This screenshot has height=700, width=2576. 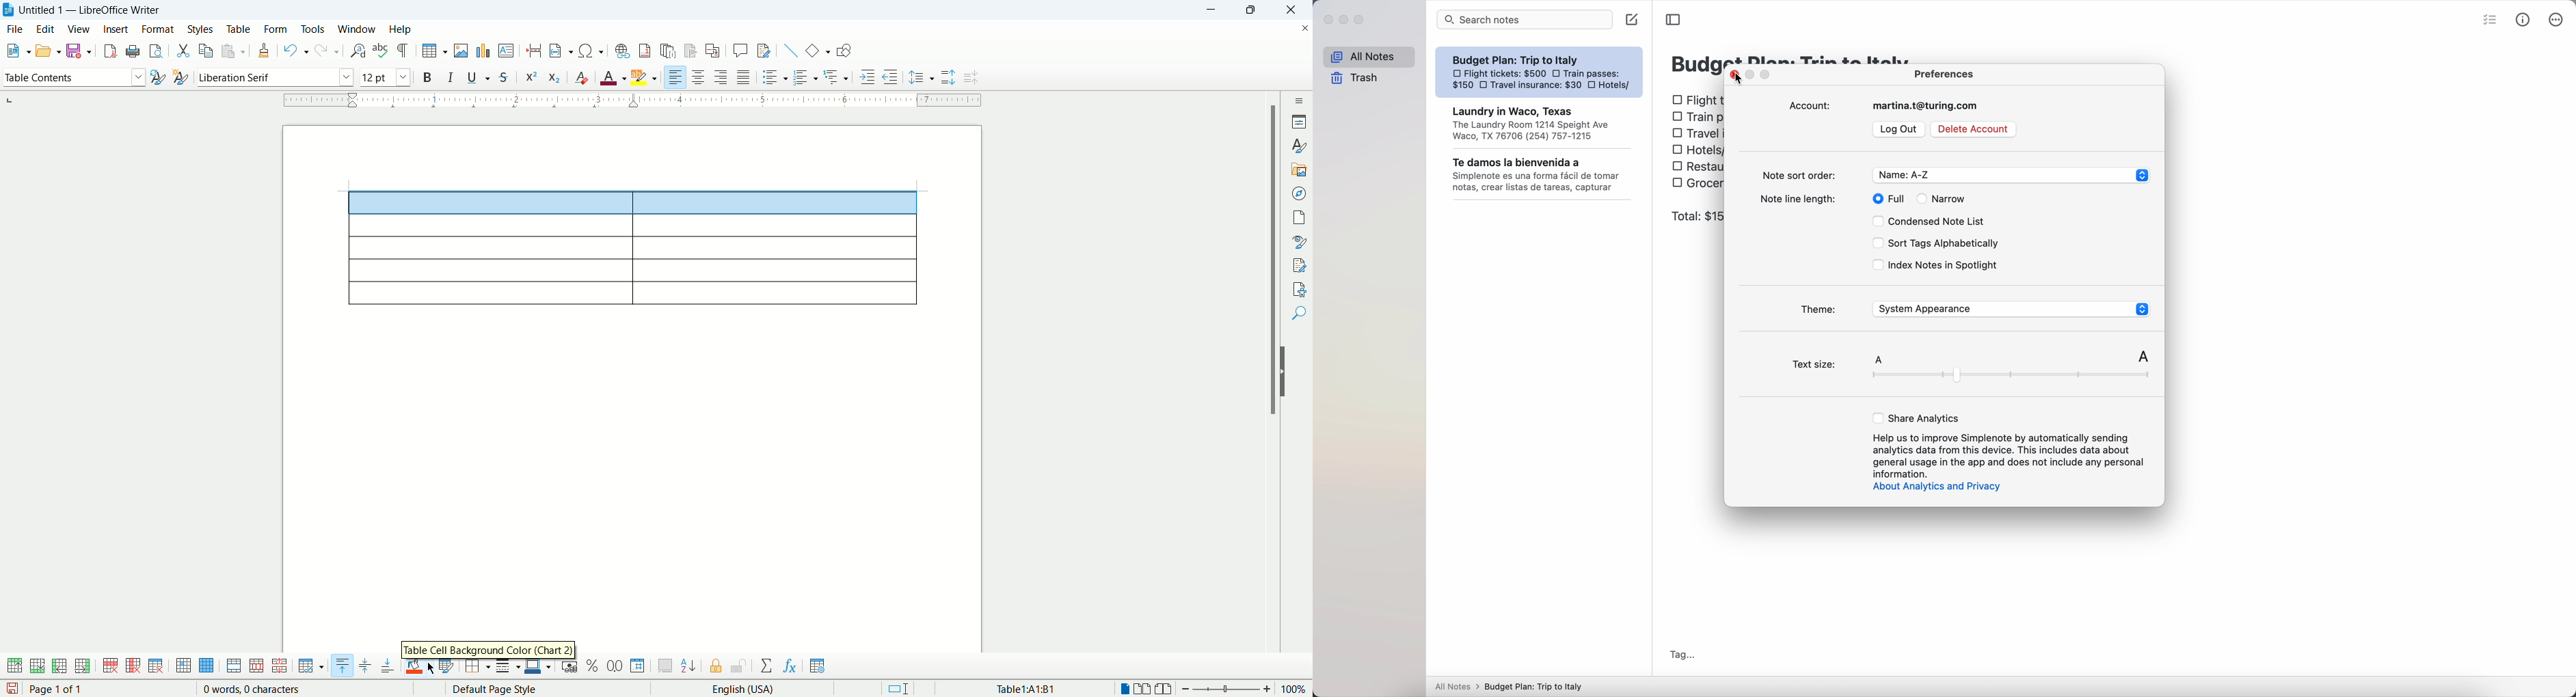 What do you see at coordinates (2558, 19) in the screenshot?
I see `more options` at bounding box center [2558, 19].